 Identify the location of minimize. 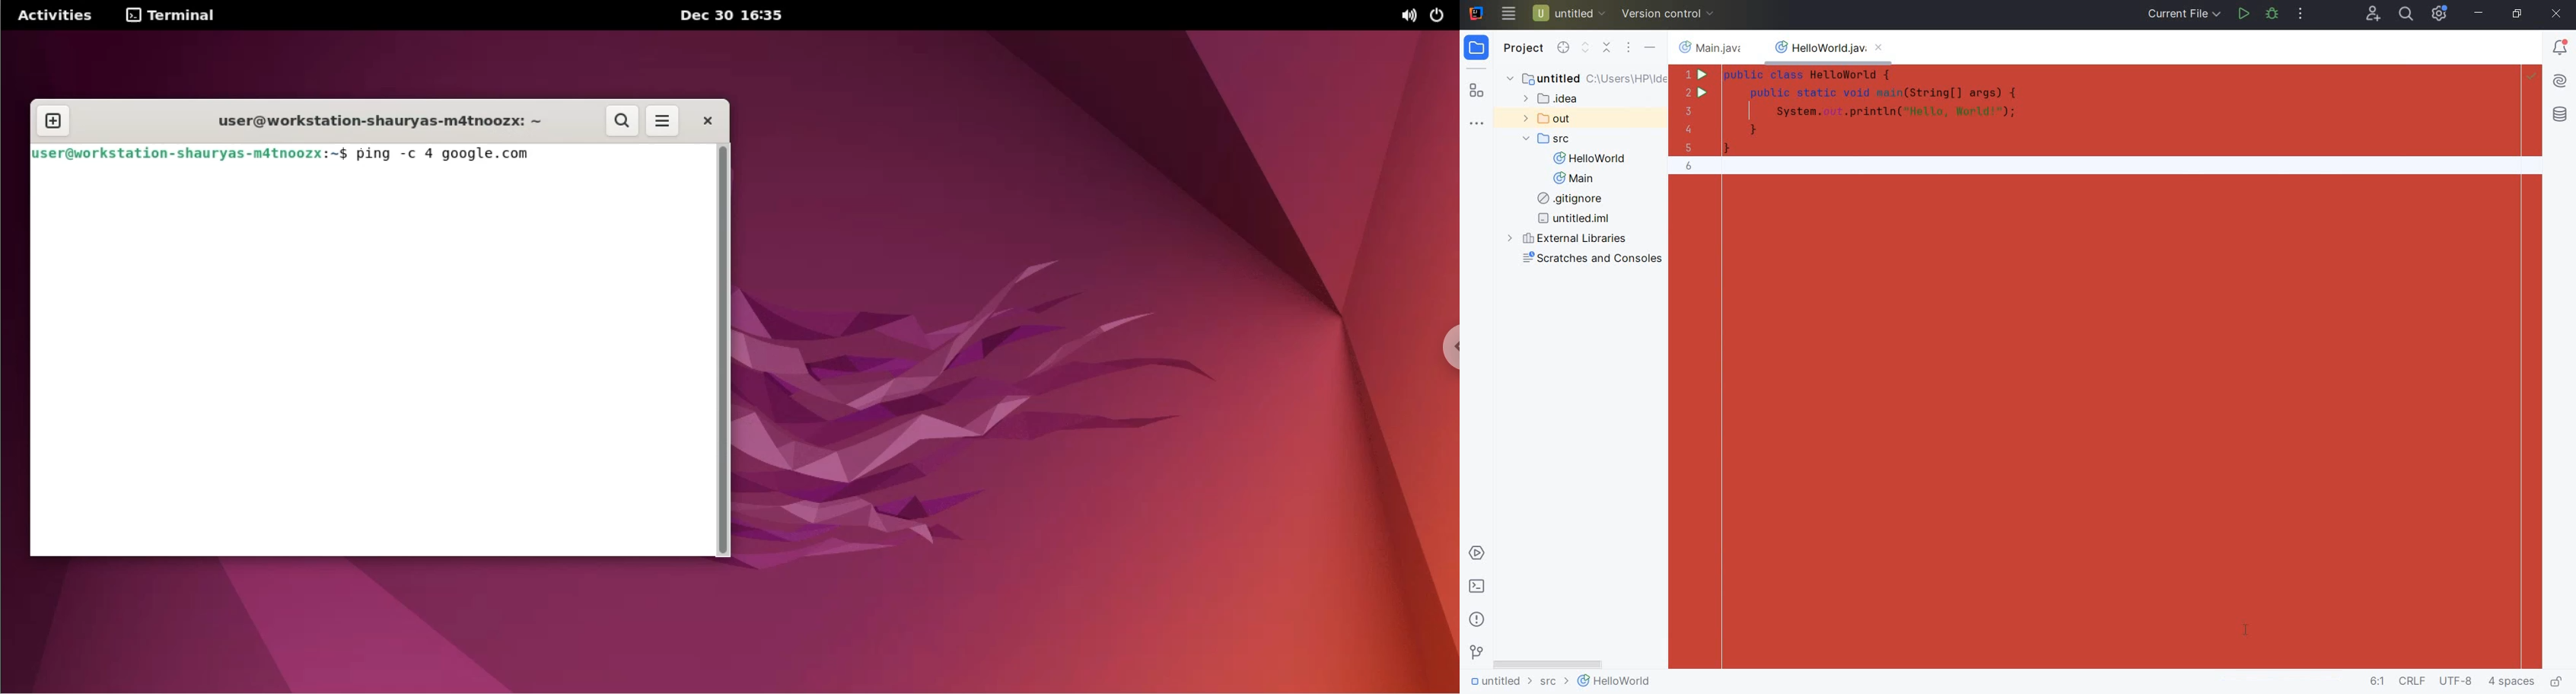
(2481, 14).